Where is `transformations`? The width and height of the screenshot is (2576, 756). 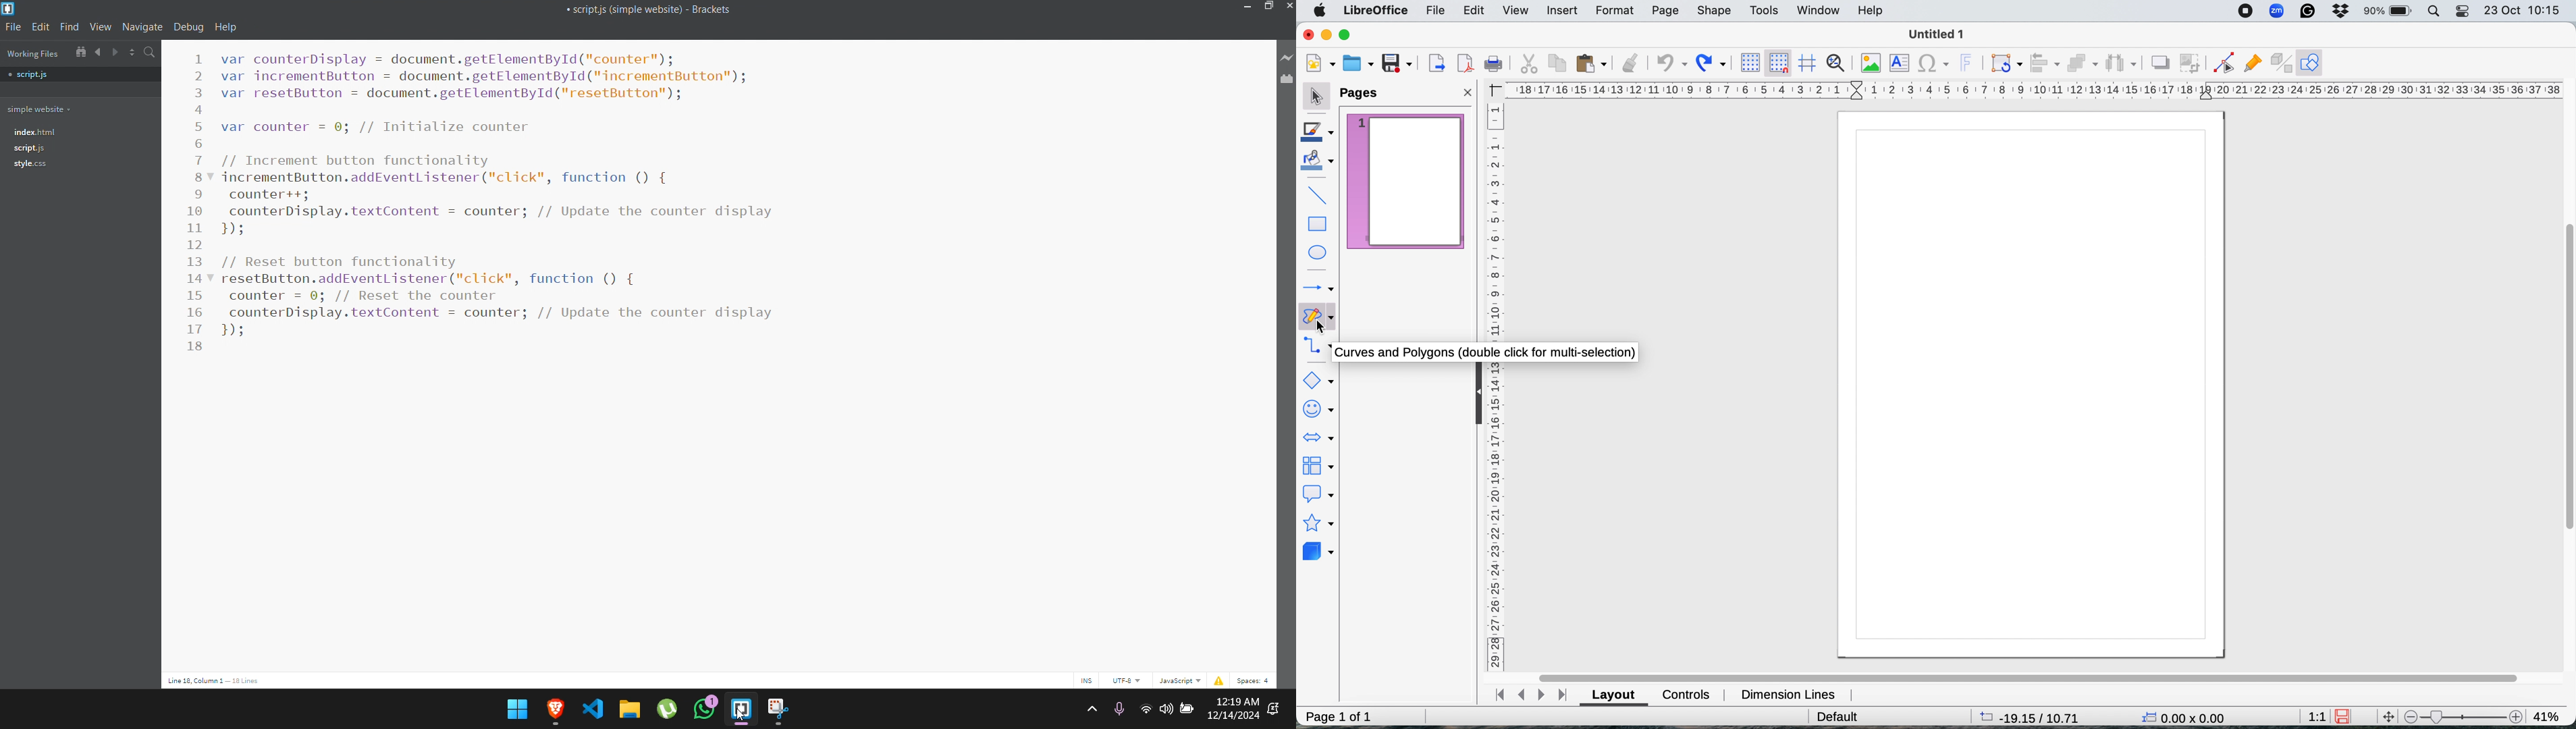 transformations is located at coordinates (2006, 64).